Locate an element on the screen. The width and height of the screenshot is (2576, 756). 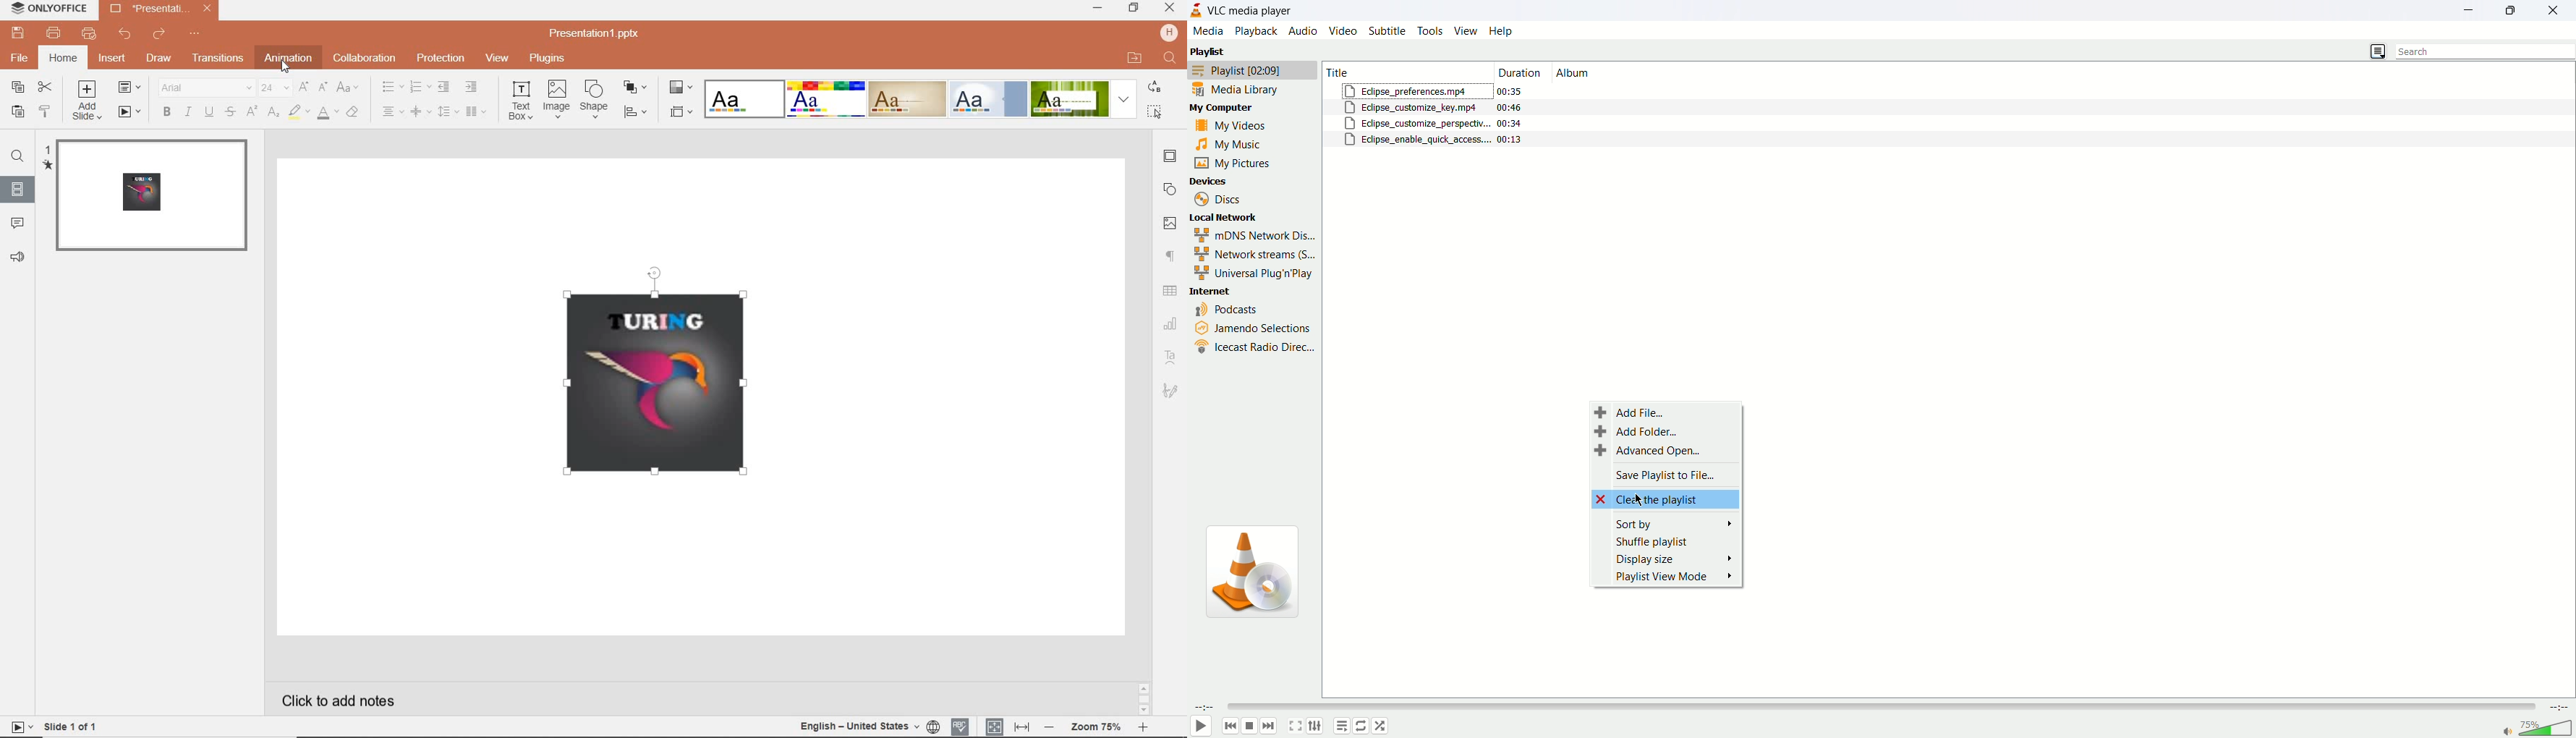
duration is located at coordinates (1518, 70).